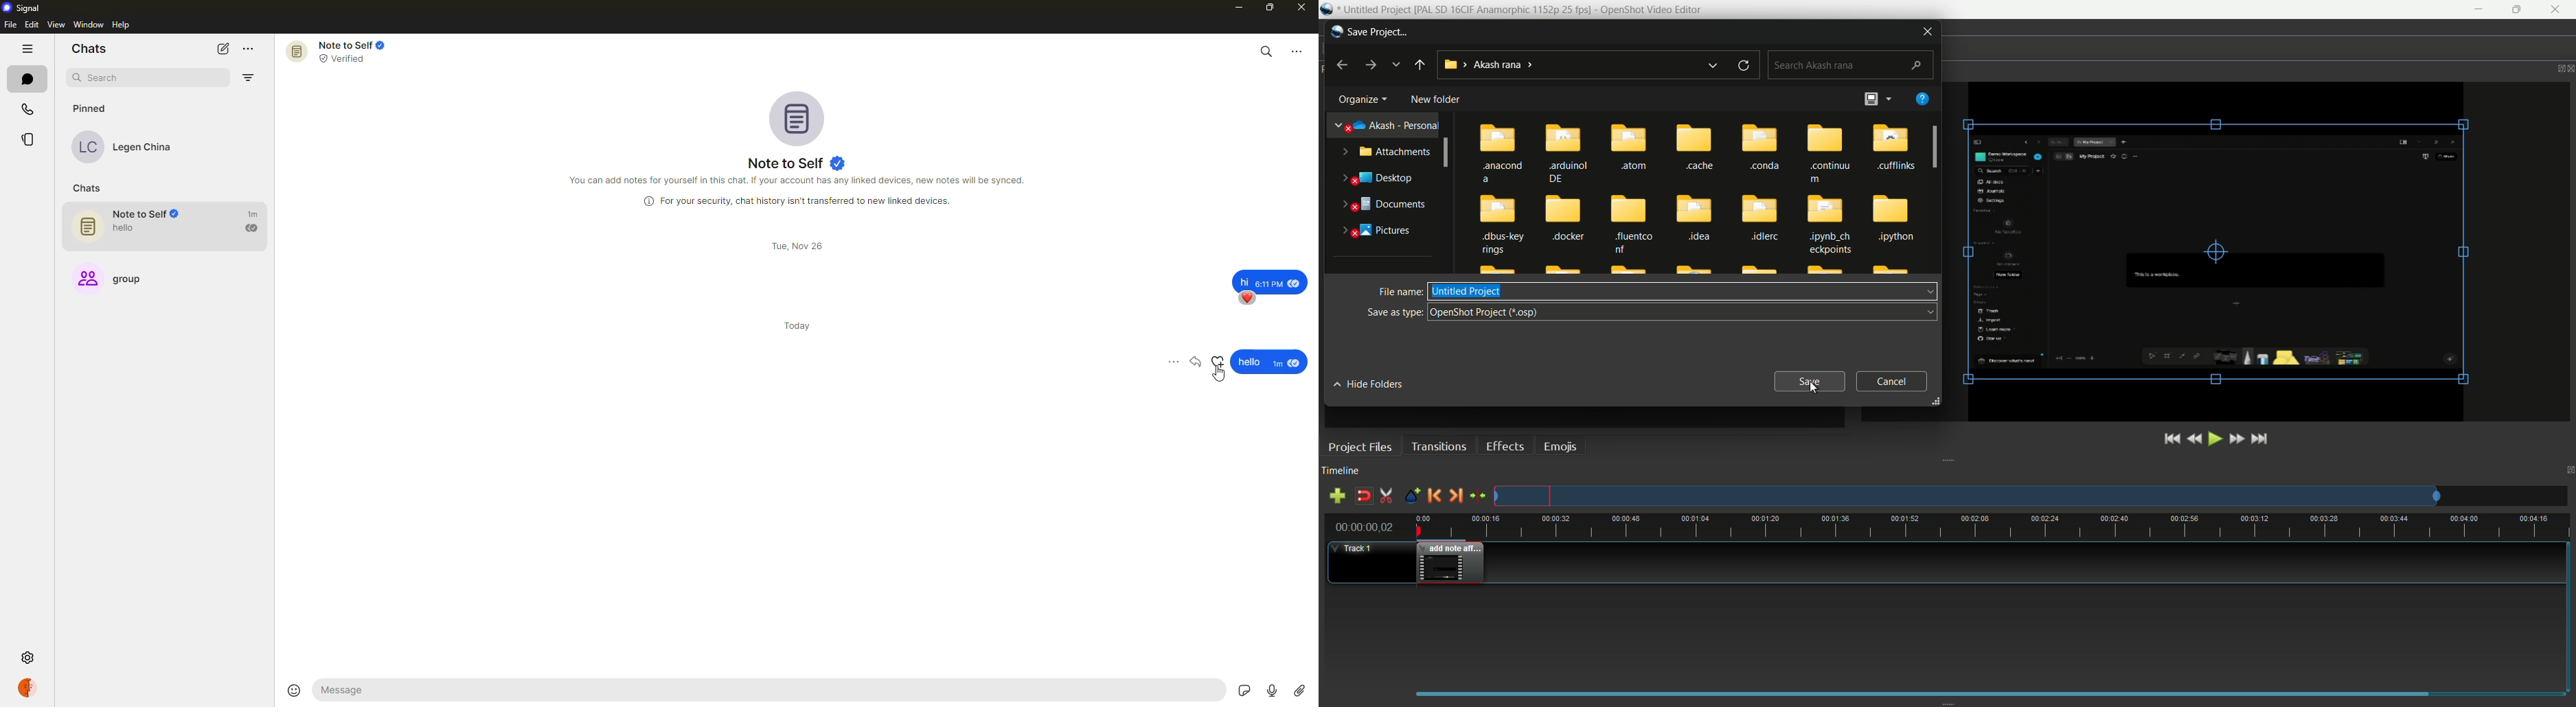  Describe the element at coordinates (801, 117) in the screenshot. I see `profile pic` at that location.